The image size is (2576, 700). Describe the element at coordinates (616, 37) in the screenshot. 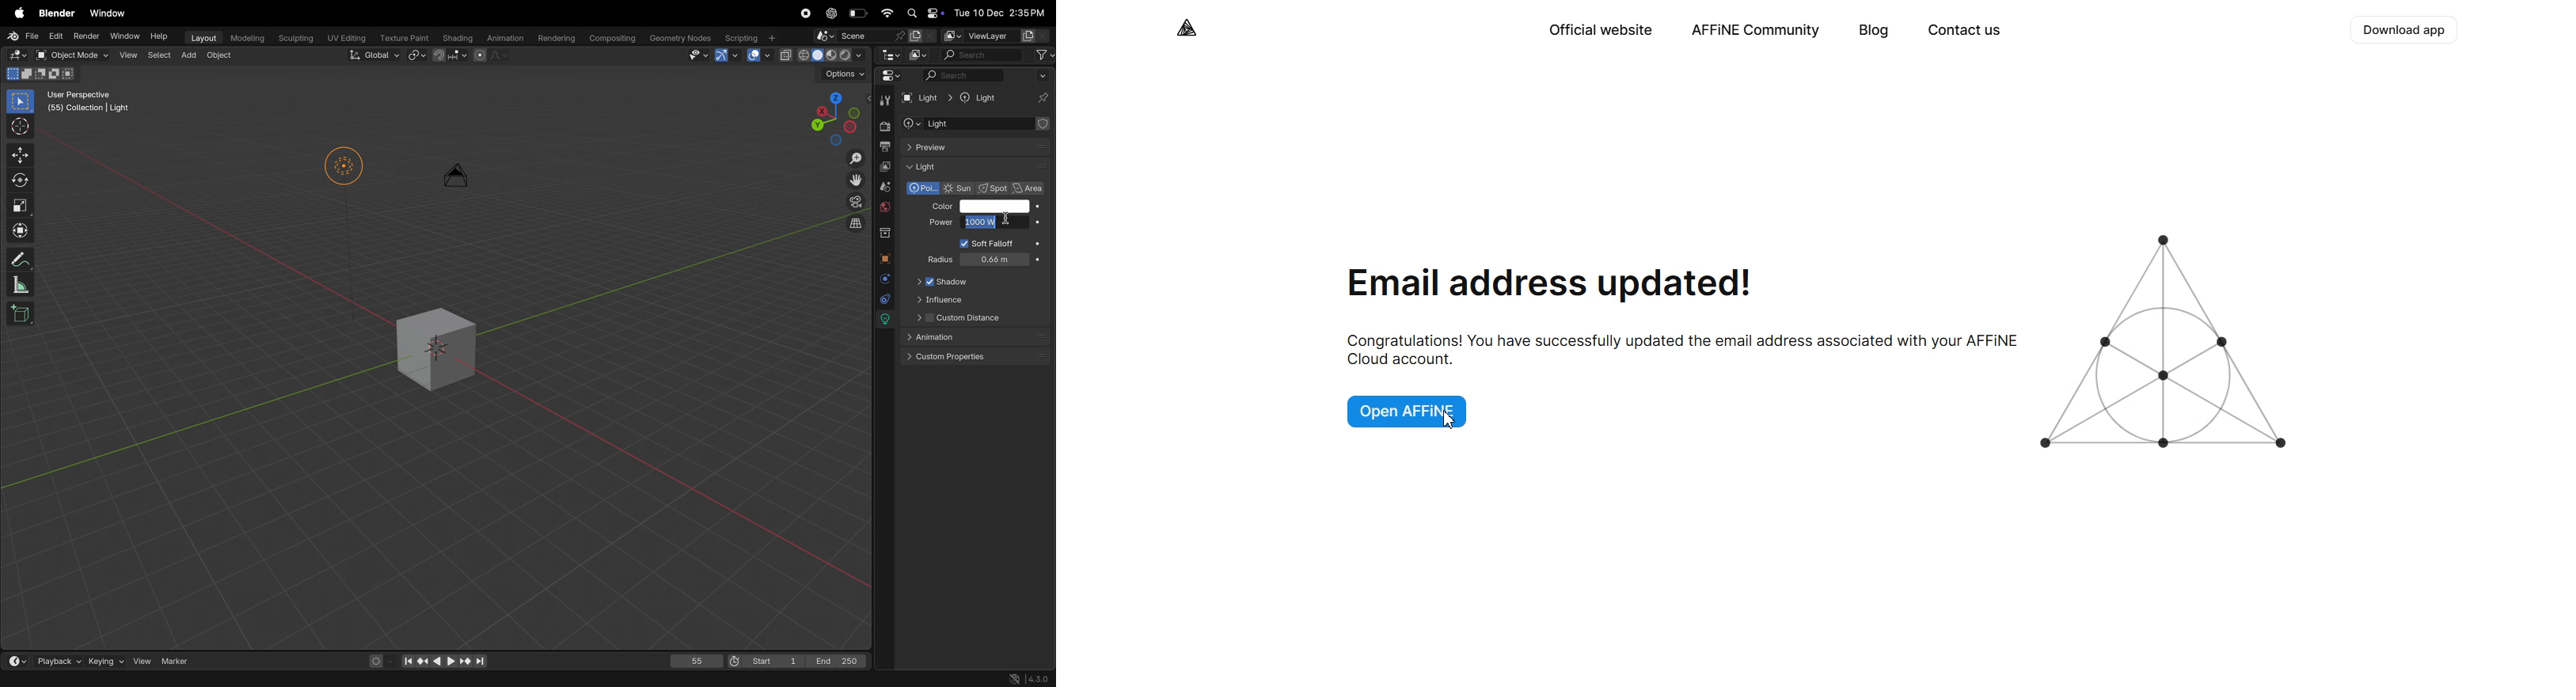

I see `compsing` at that location.